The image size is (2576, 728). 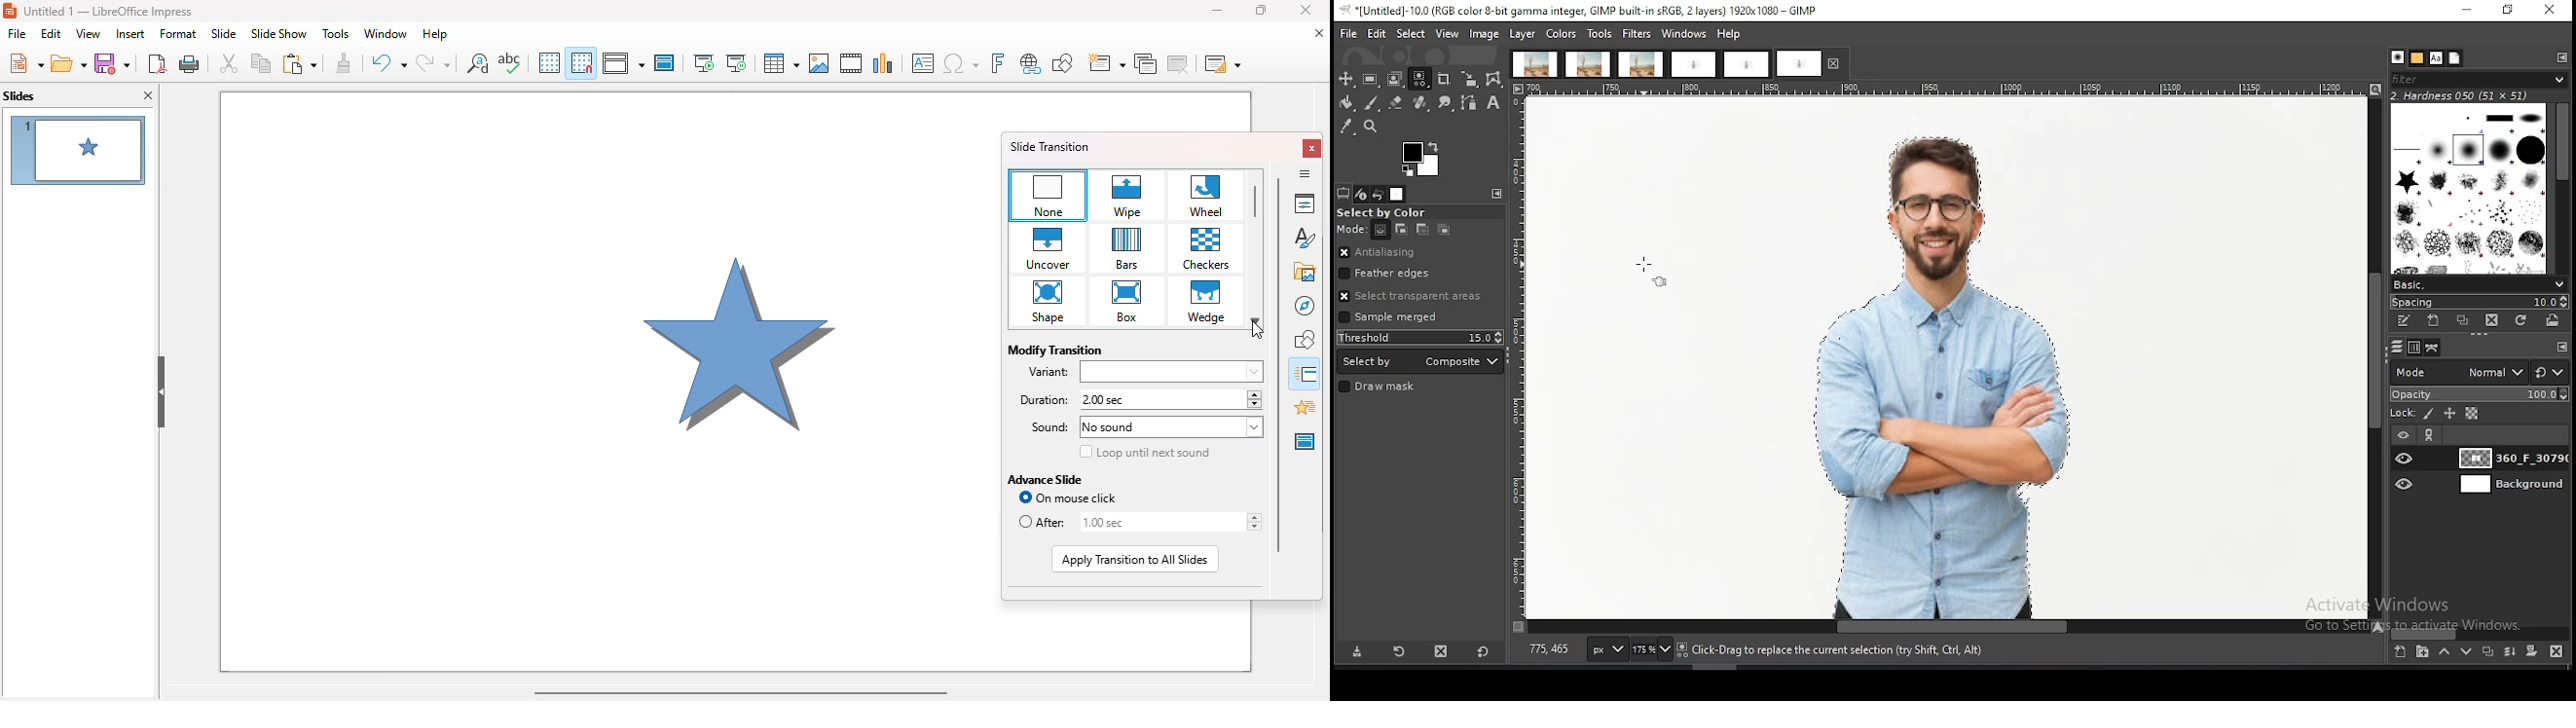 I want to click on insert special characters, so click(x=961, y=63).